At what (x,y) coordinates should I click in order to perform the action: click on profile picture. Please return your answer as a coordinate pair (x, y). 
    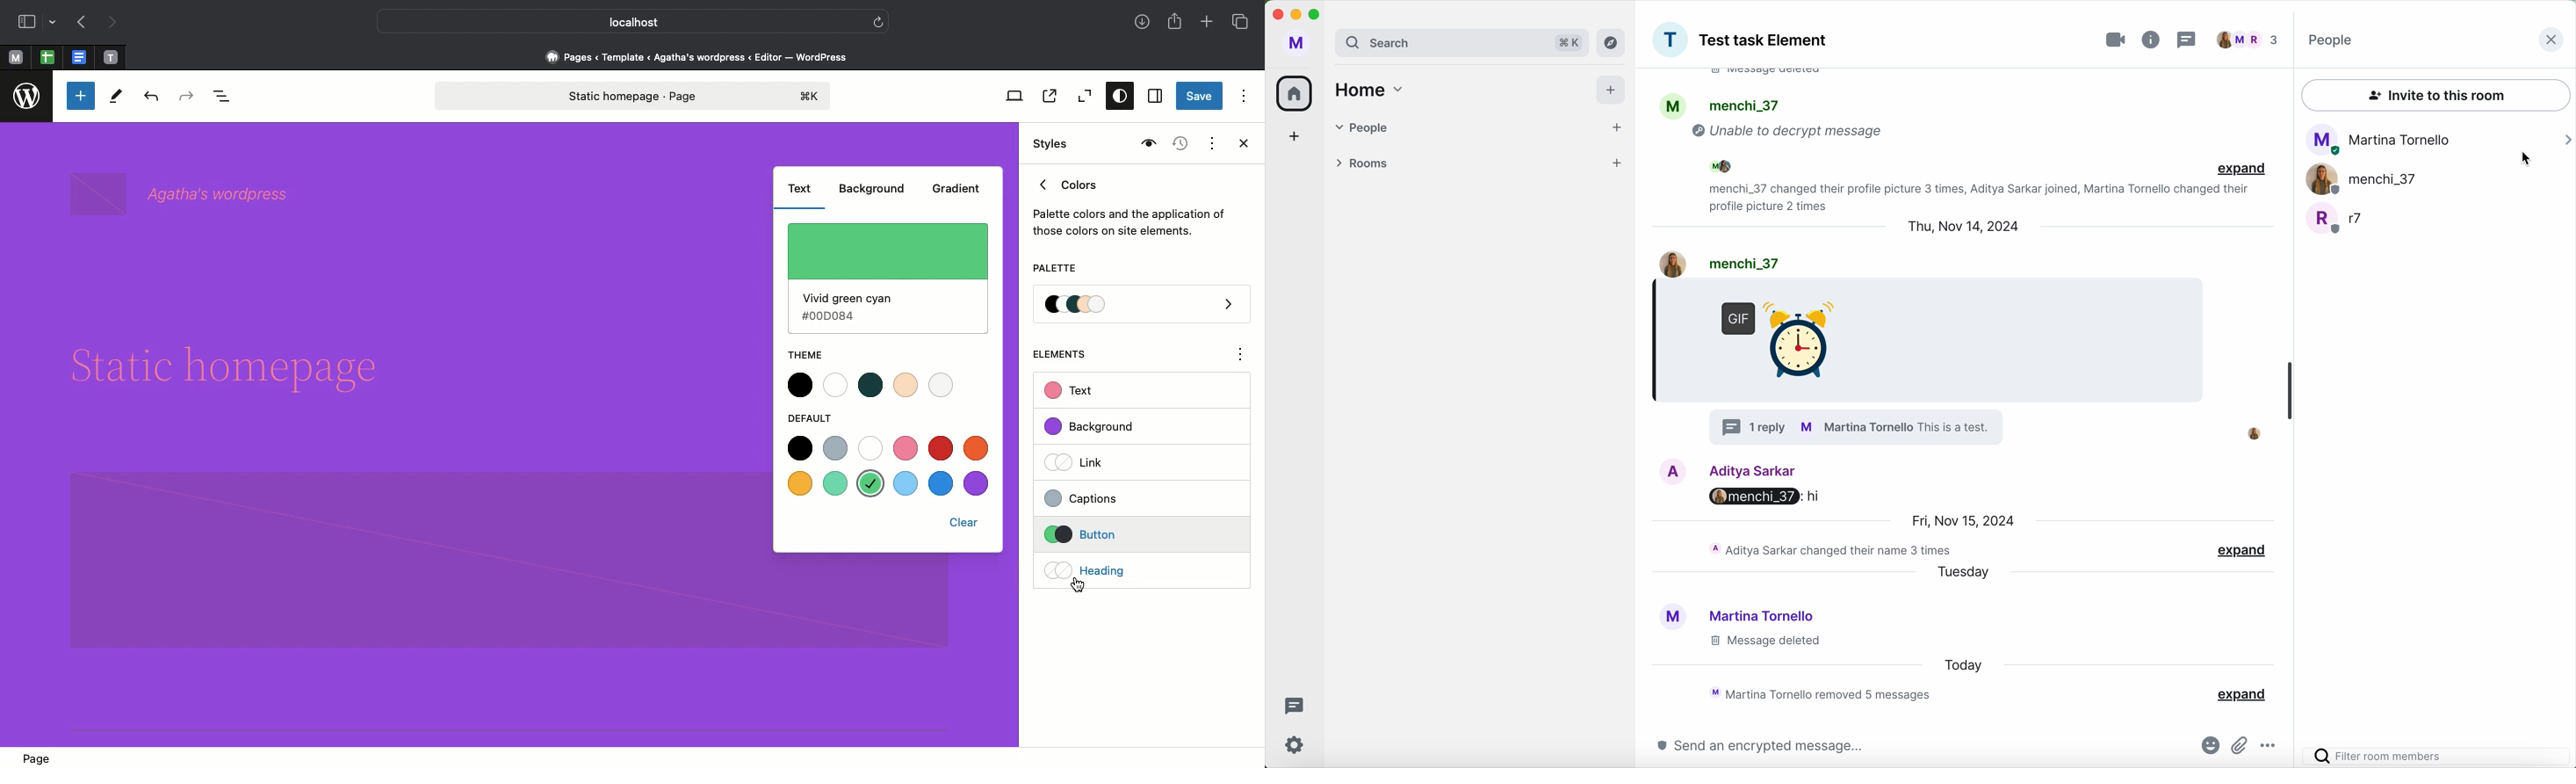
    Looking at the image, I should click on (1670, 618).